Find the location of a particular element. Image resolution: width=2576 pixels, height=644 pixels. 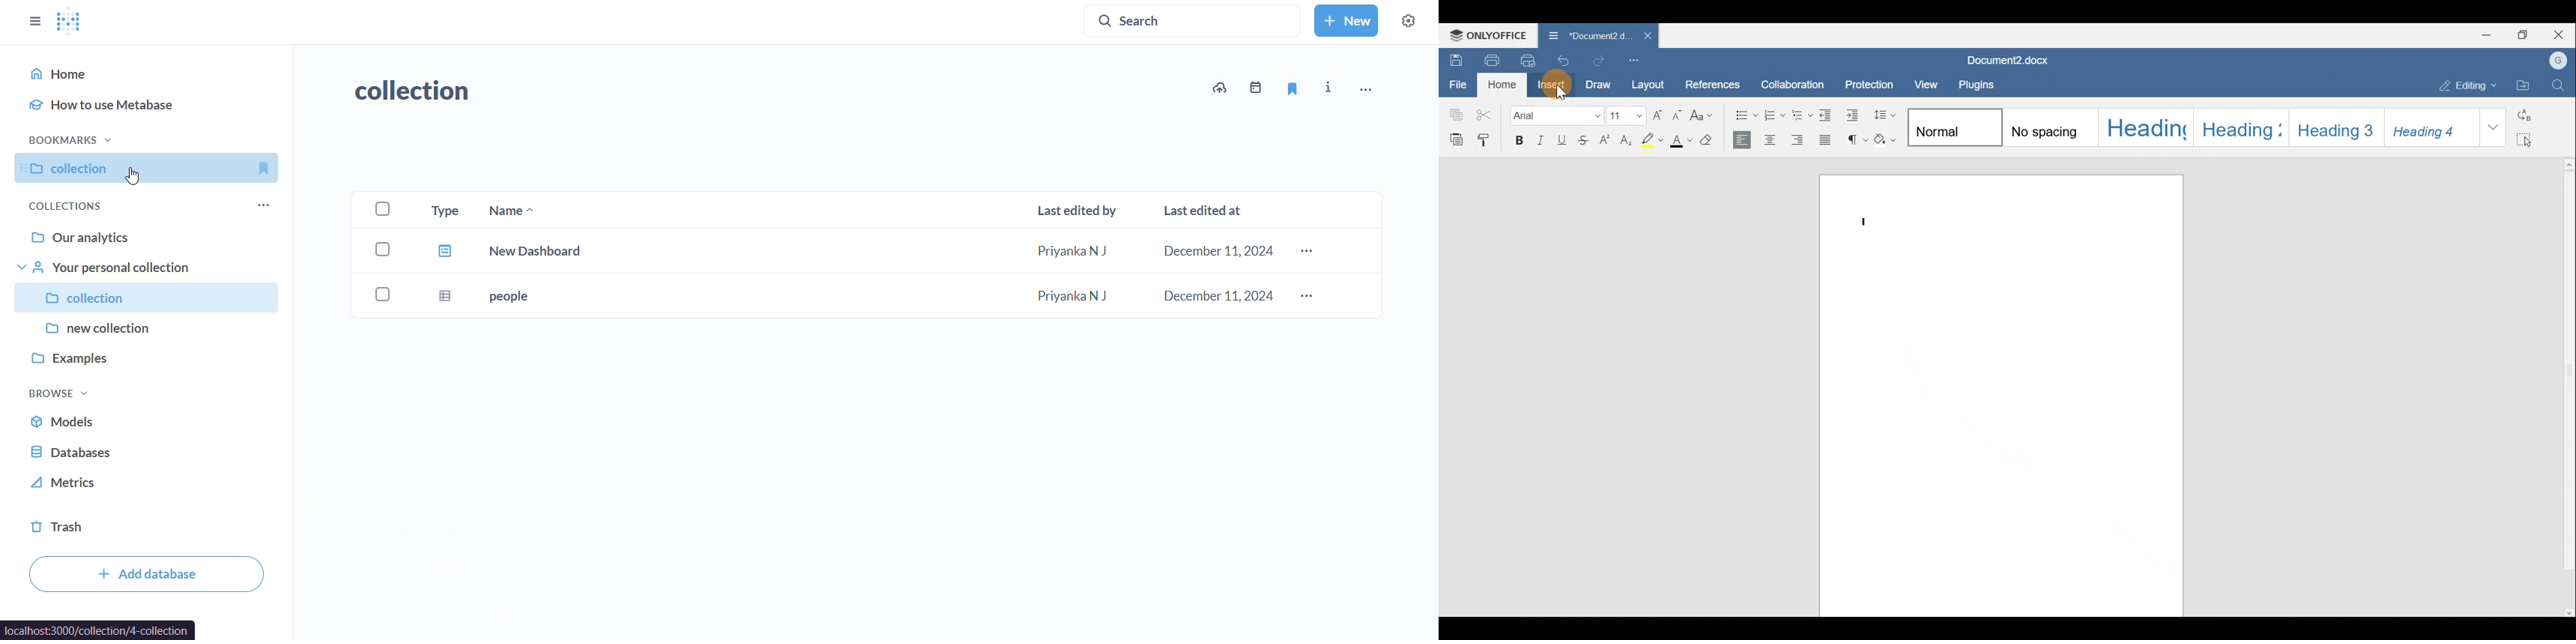

Style 2 is located at coordinates (2049, 127).